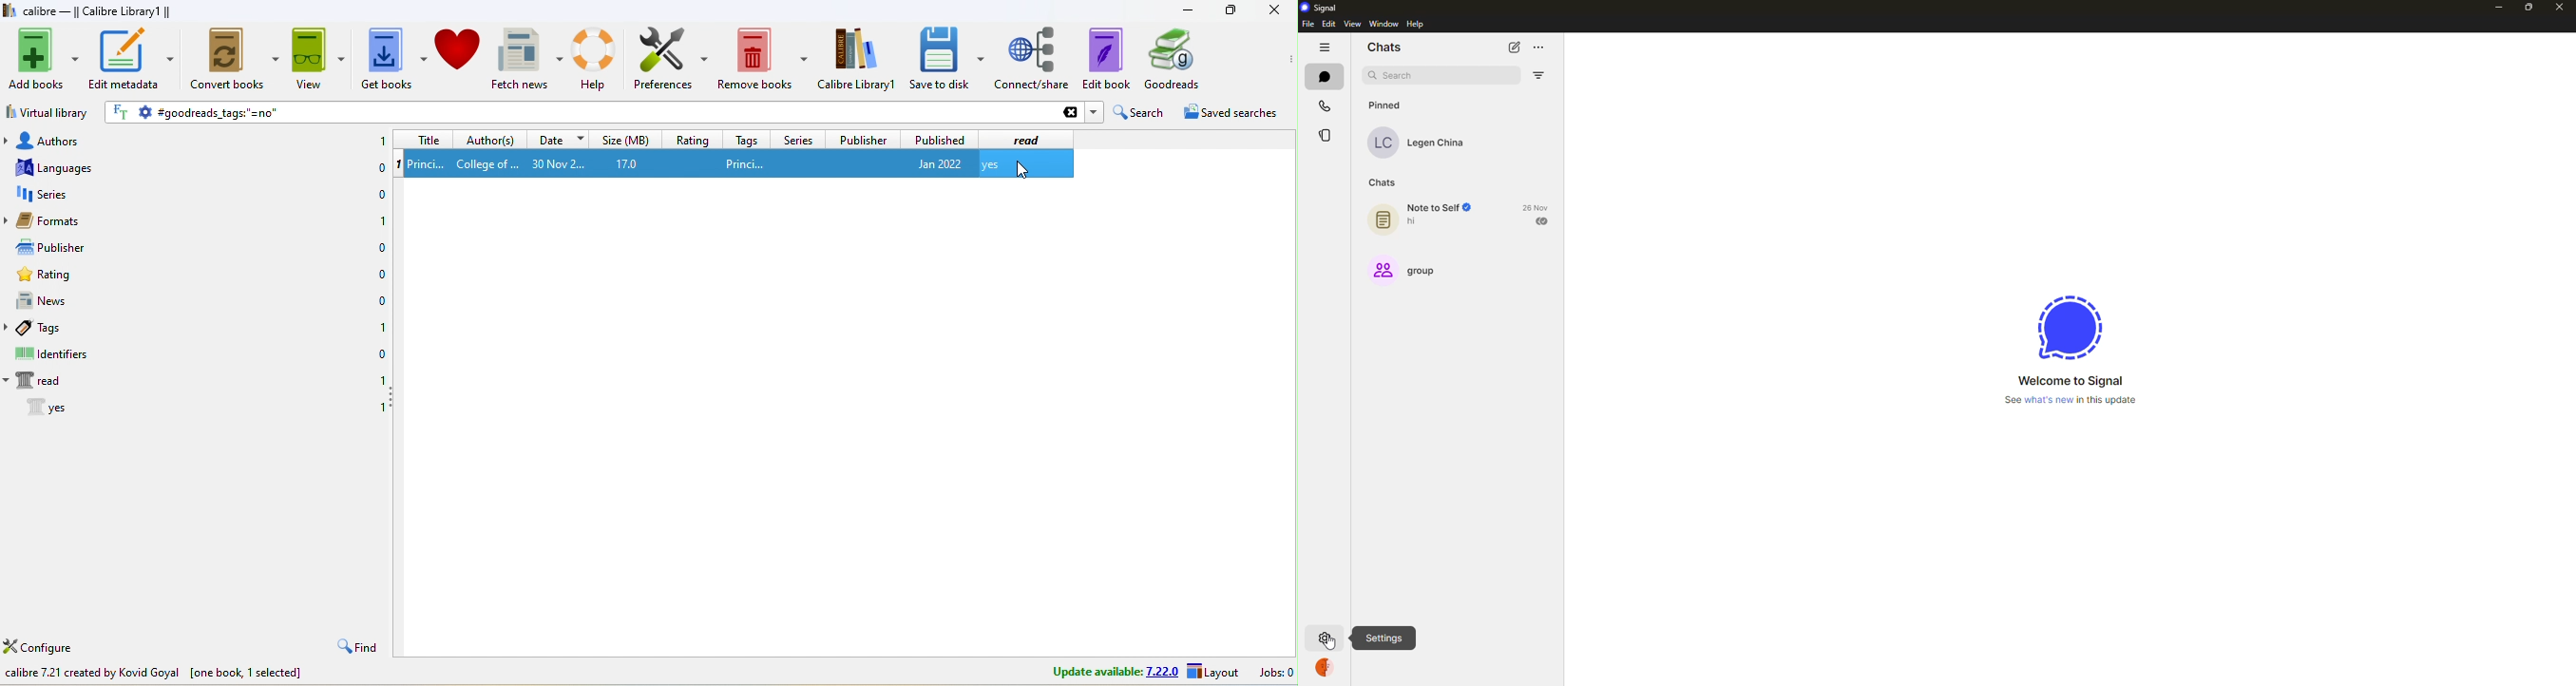 The width and height of the screenshot is (2576, 700). I want to click on 0, so click(377, 170).